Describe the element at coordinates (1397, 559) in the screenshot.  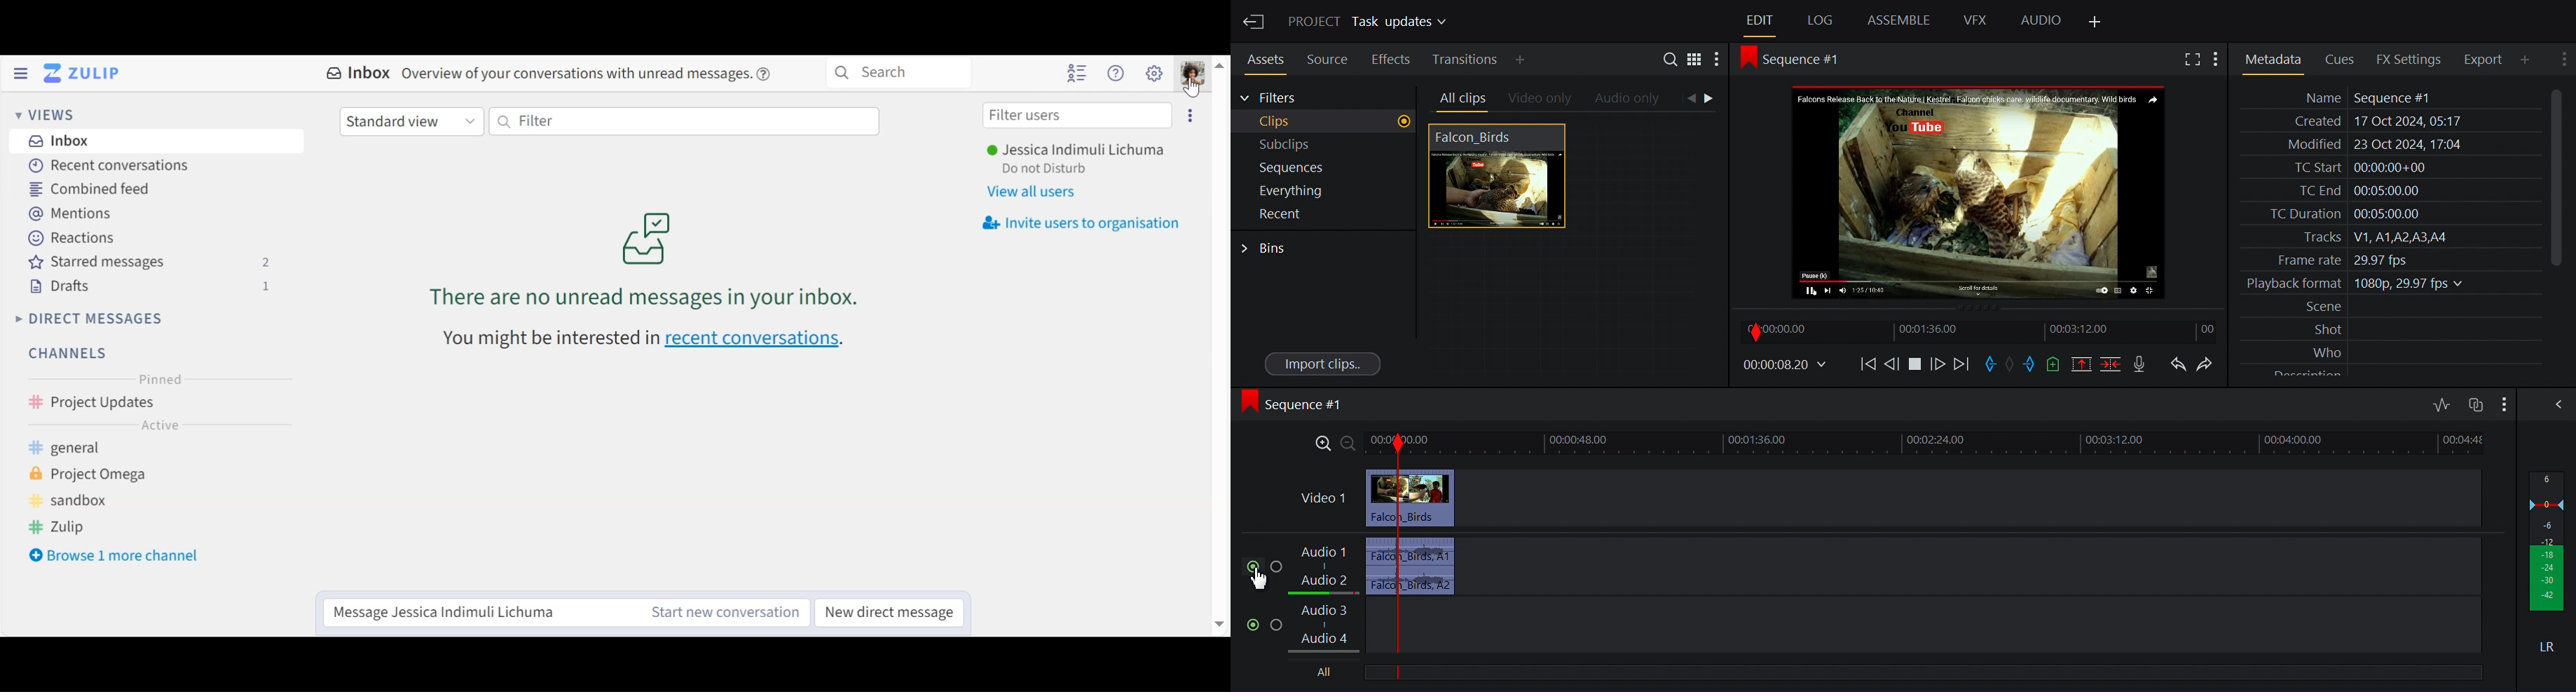
I see `Timeline Indicator` at that location.